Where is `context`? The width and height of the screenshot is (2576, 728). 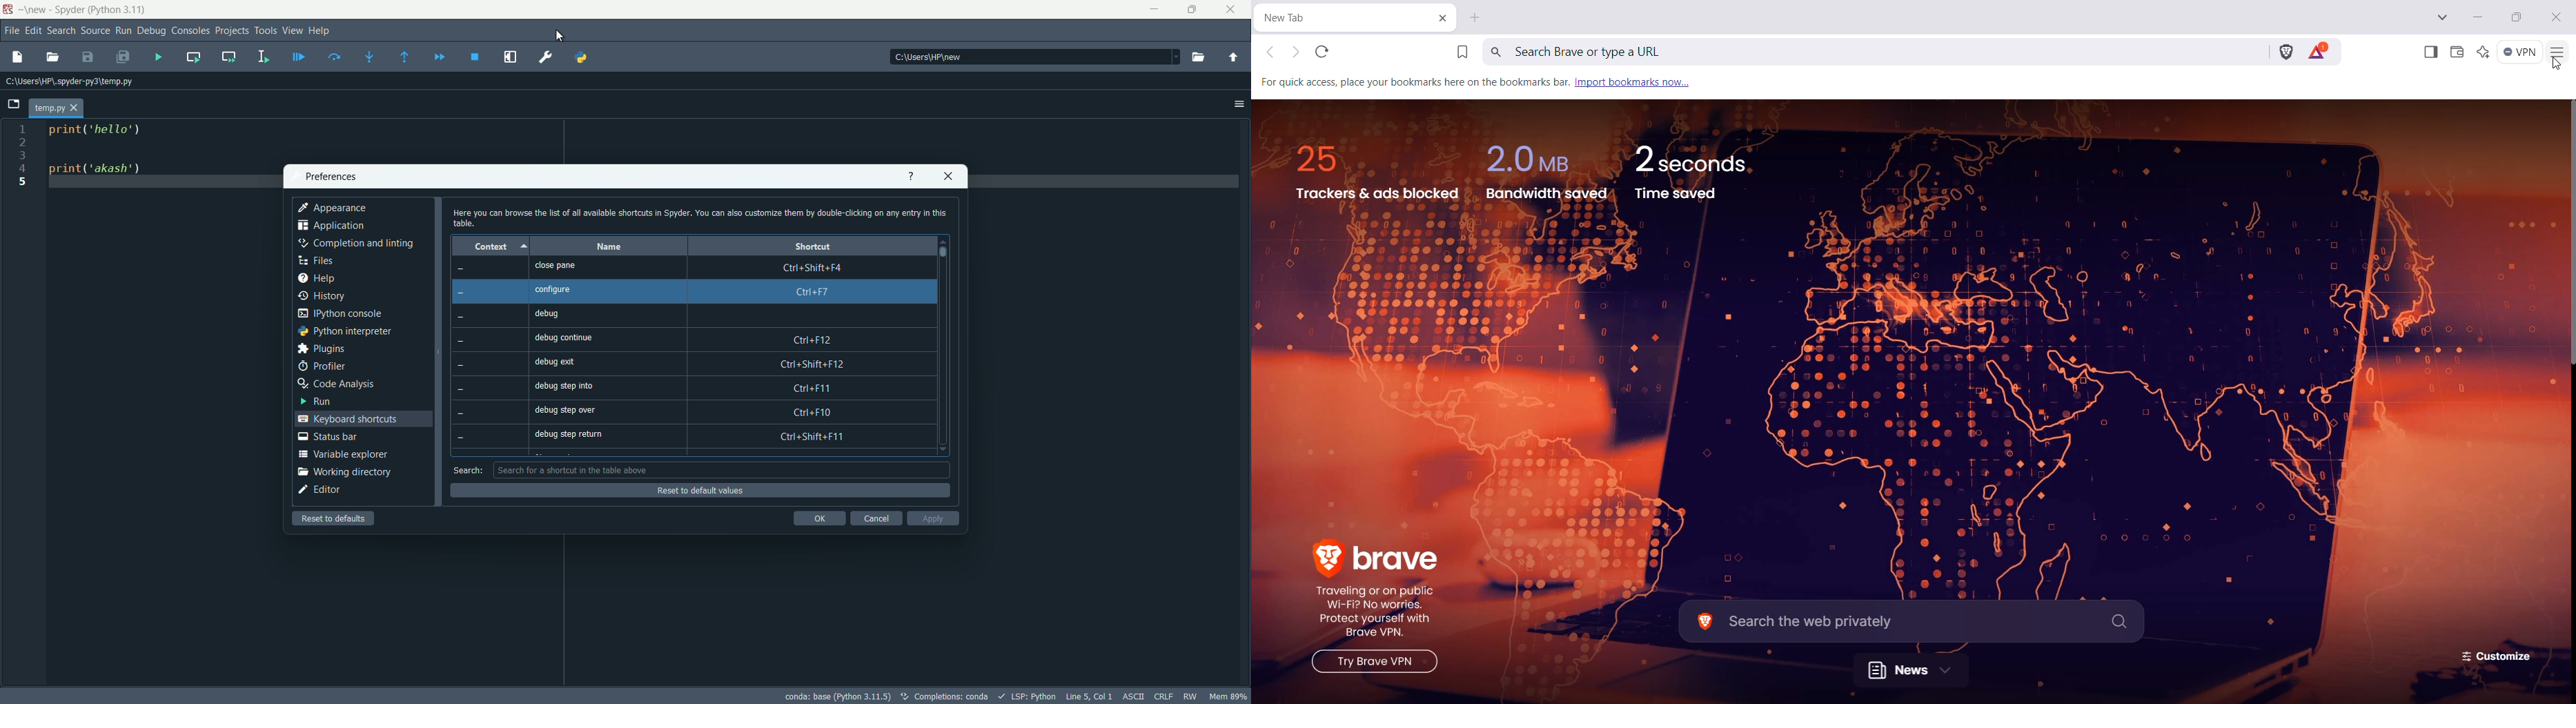 context is located at coordinates (488, 246).